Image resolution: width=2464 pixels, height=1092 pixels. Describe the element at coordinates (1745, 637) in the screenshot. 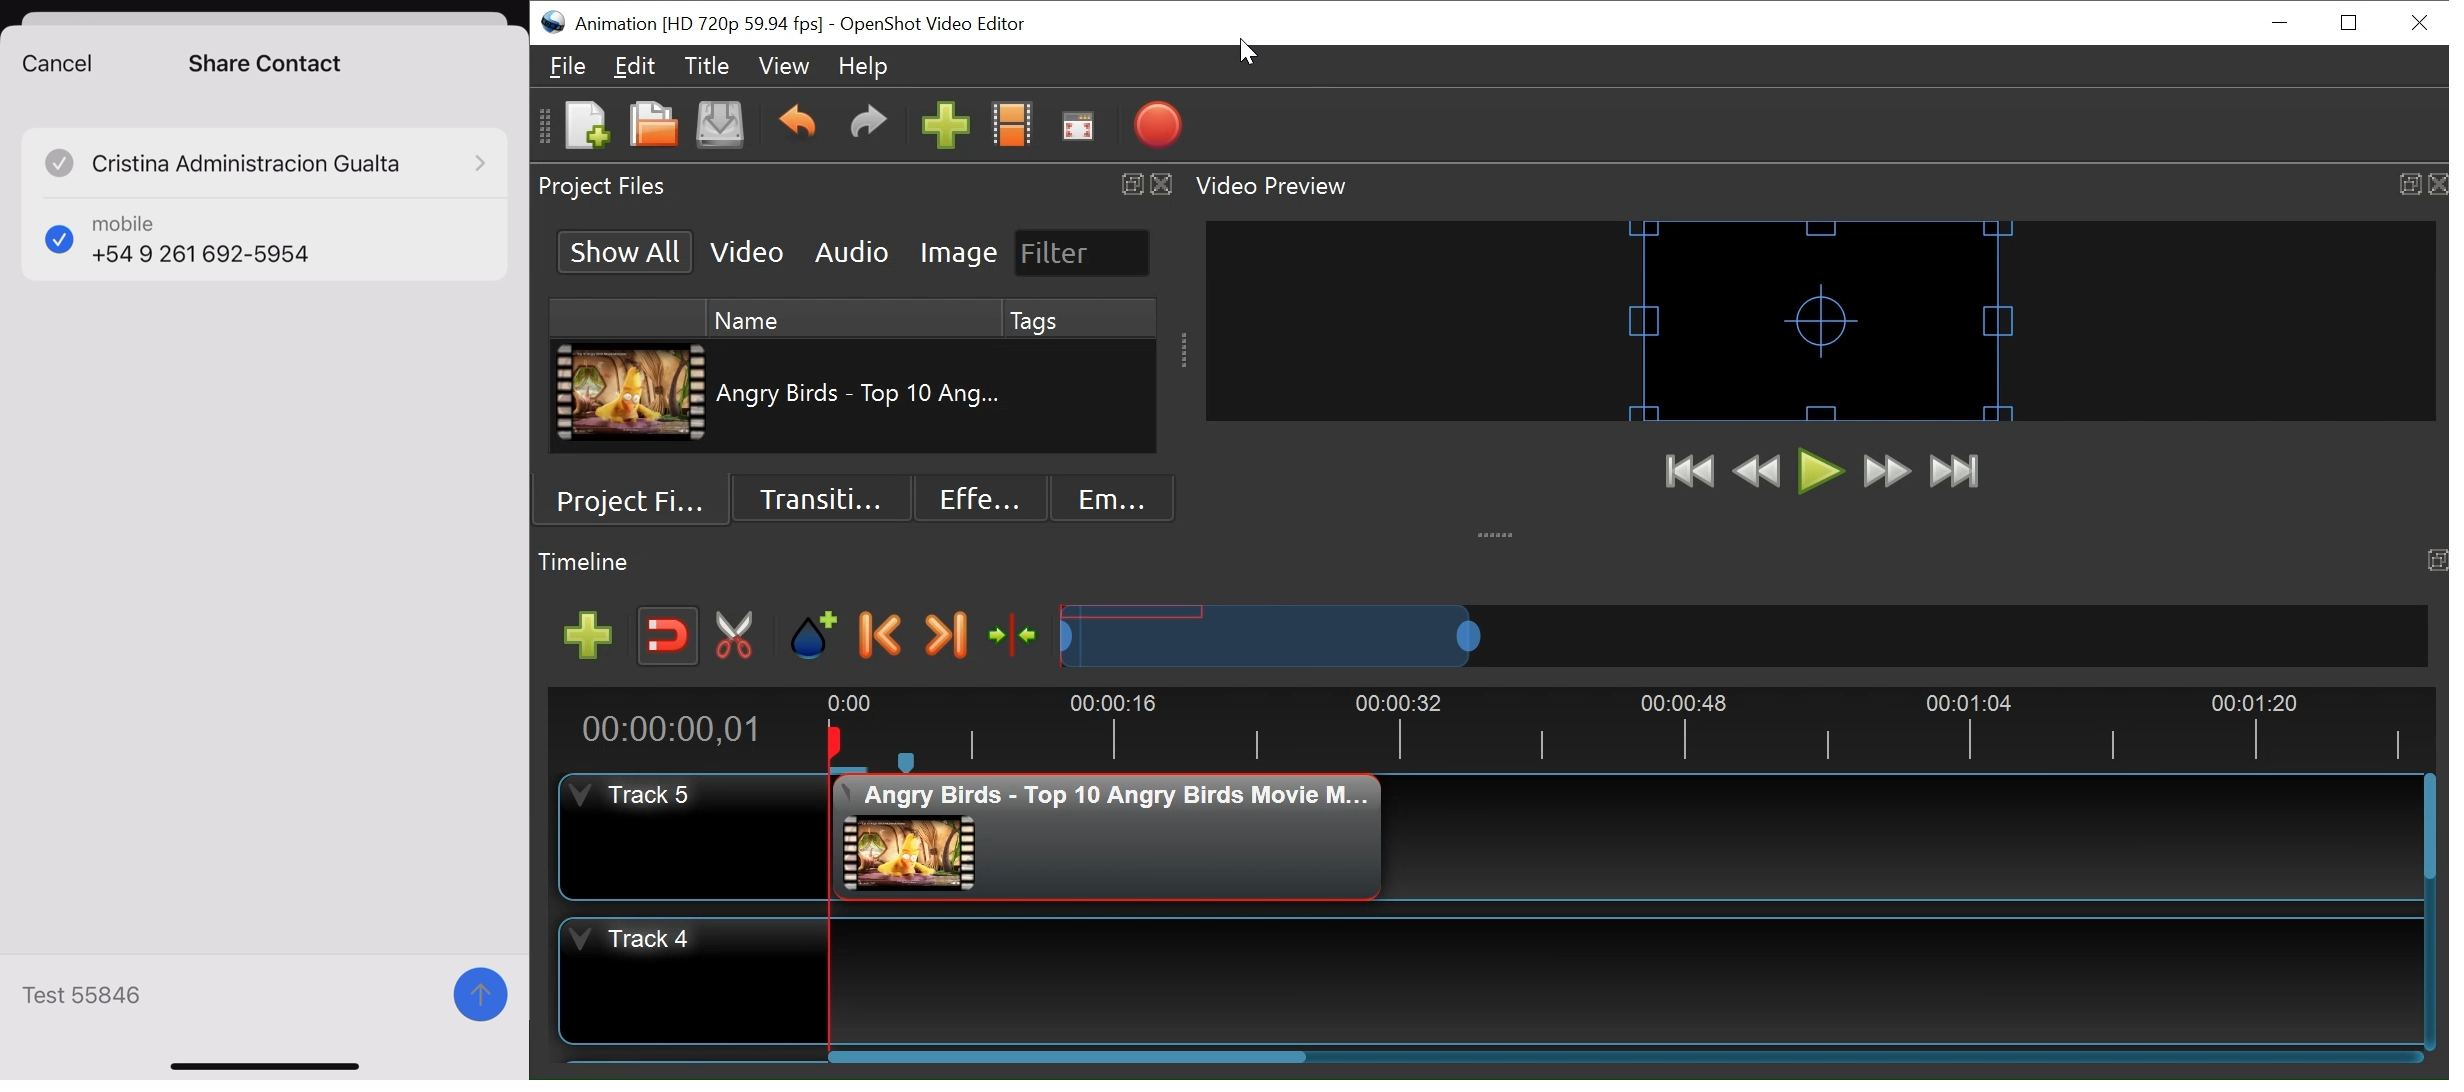

I see `Zoom Slider` at that location.